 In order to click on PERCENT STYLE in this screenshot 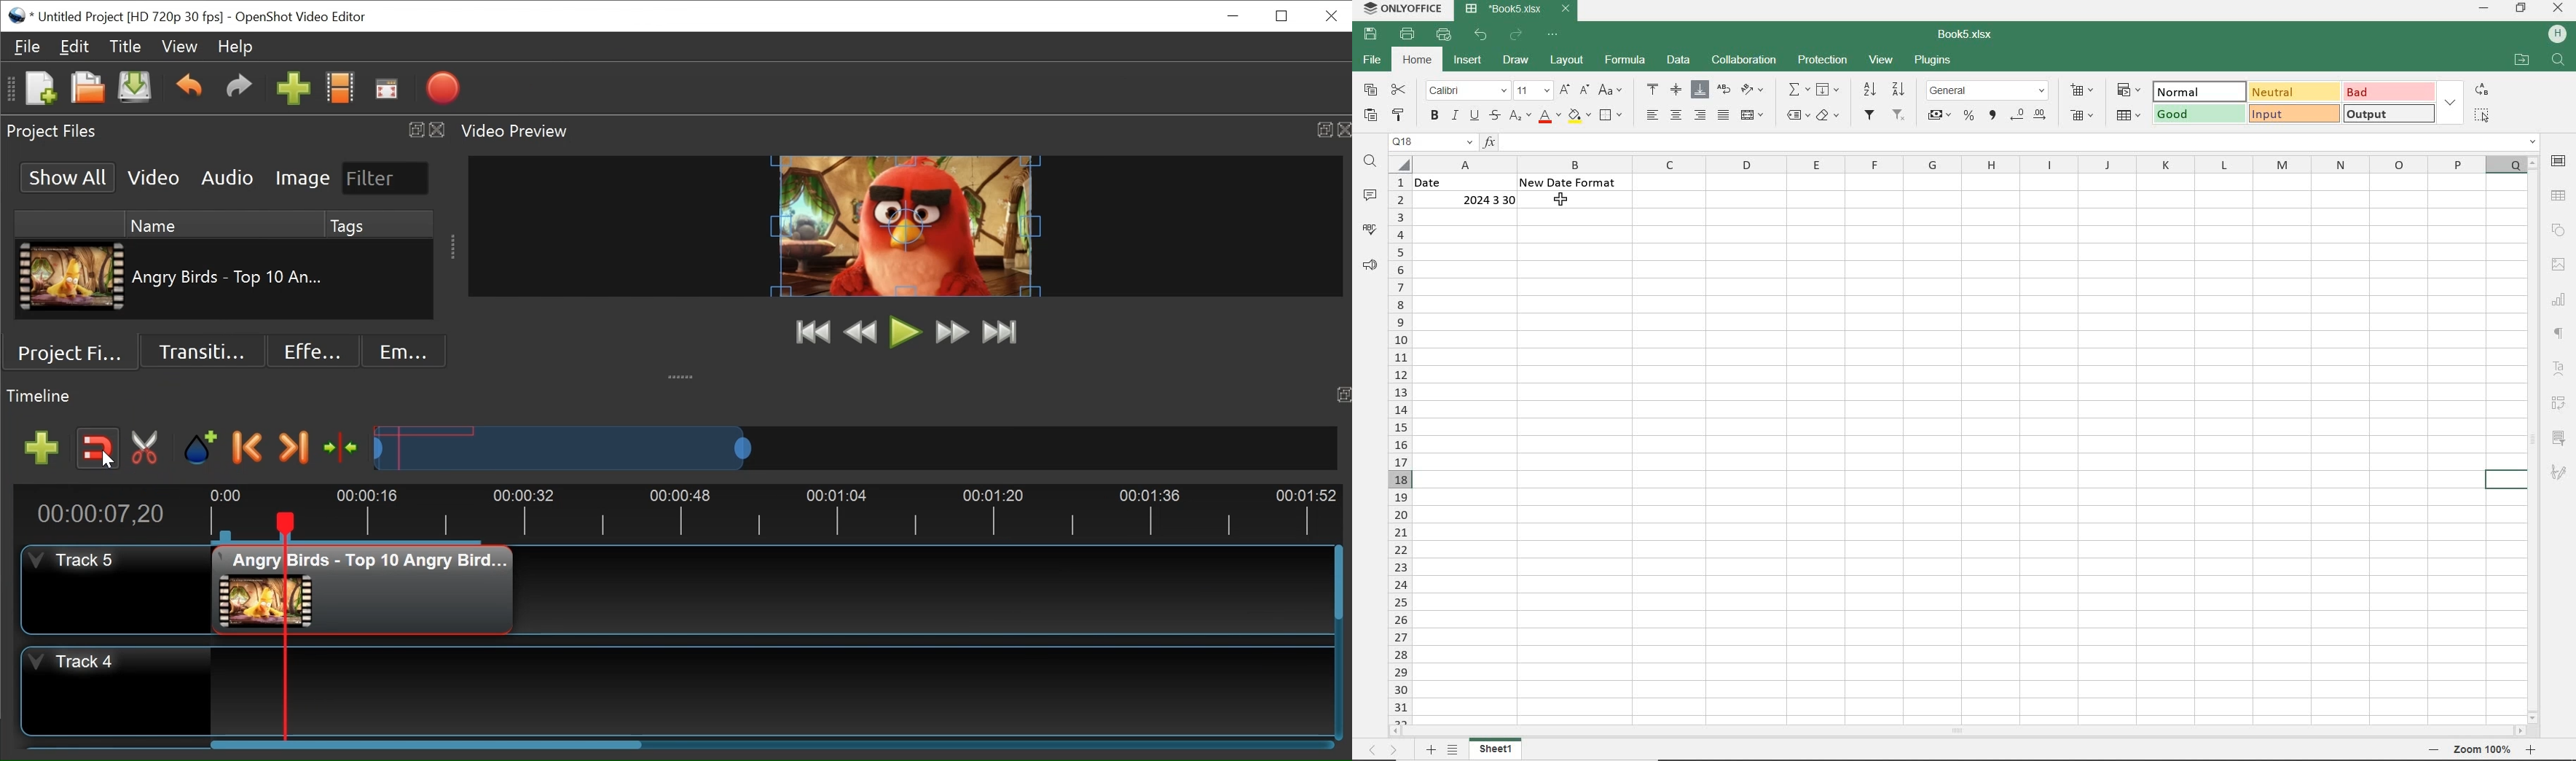, I will do `click(1969, 115)`.